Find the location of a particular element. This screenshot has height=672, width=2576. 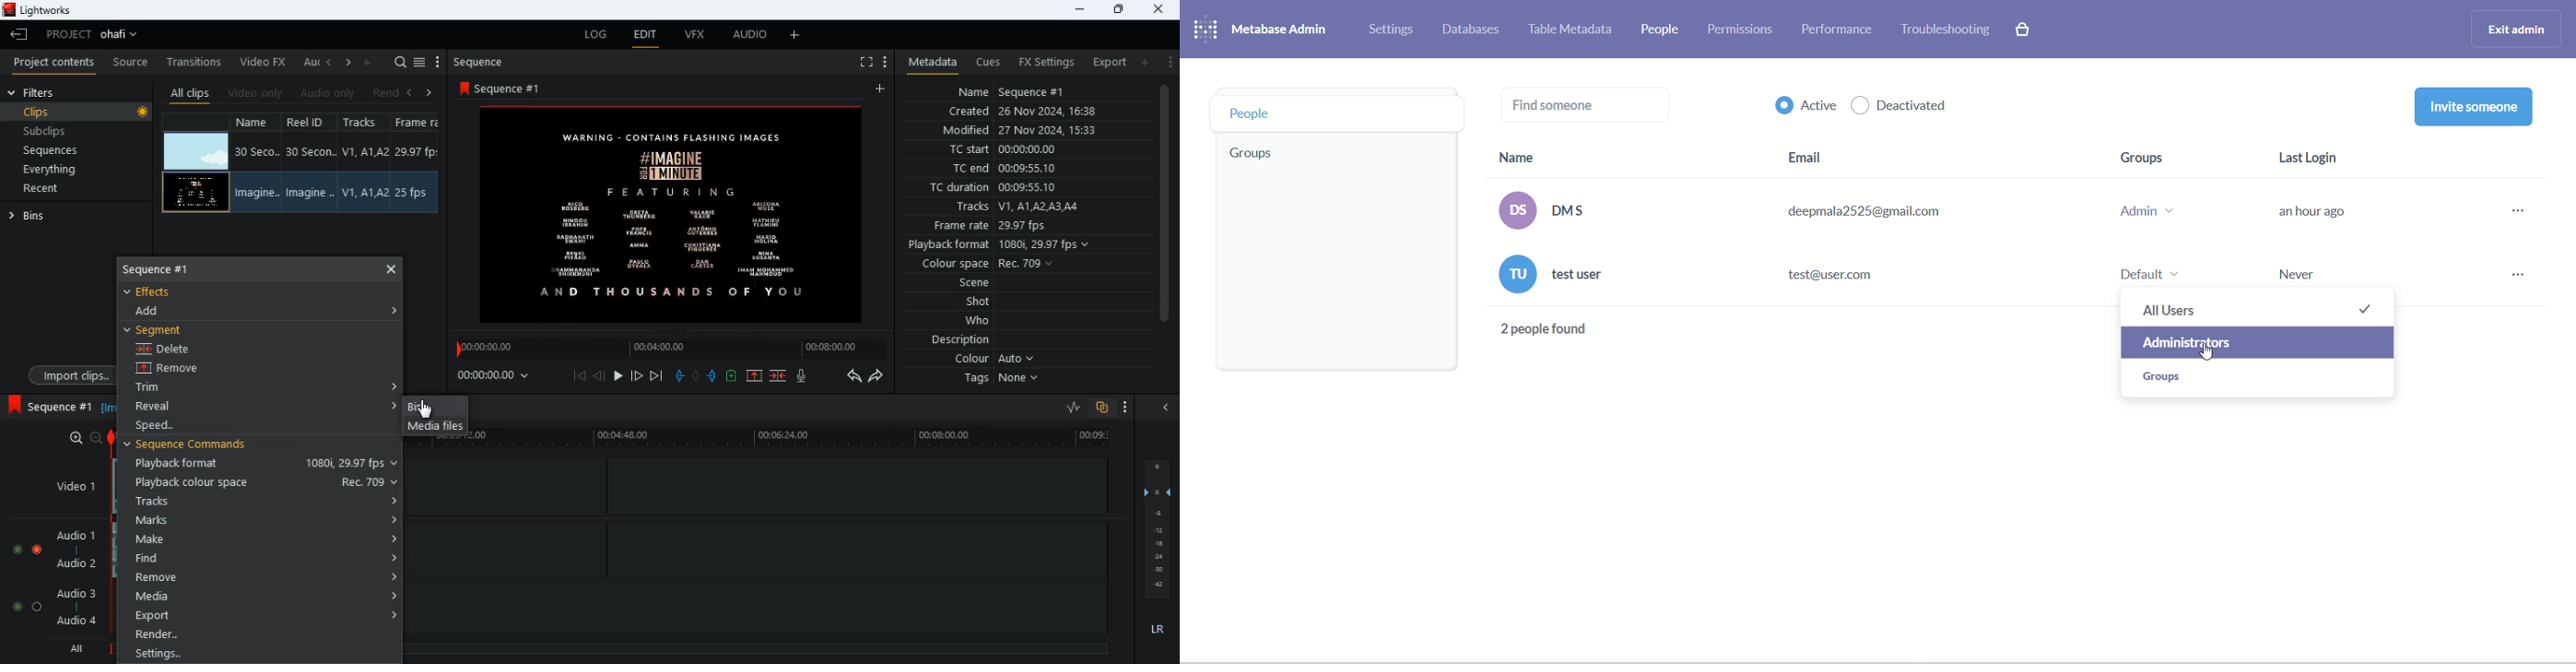

Cross is located at coordinates (392, 268).